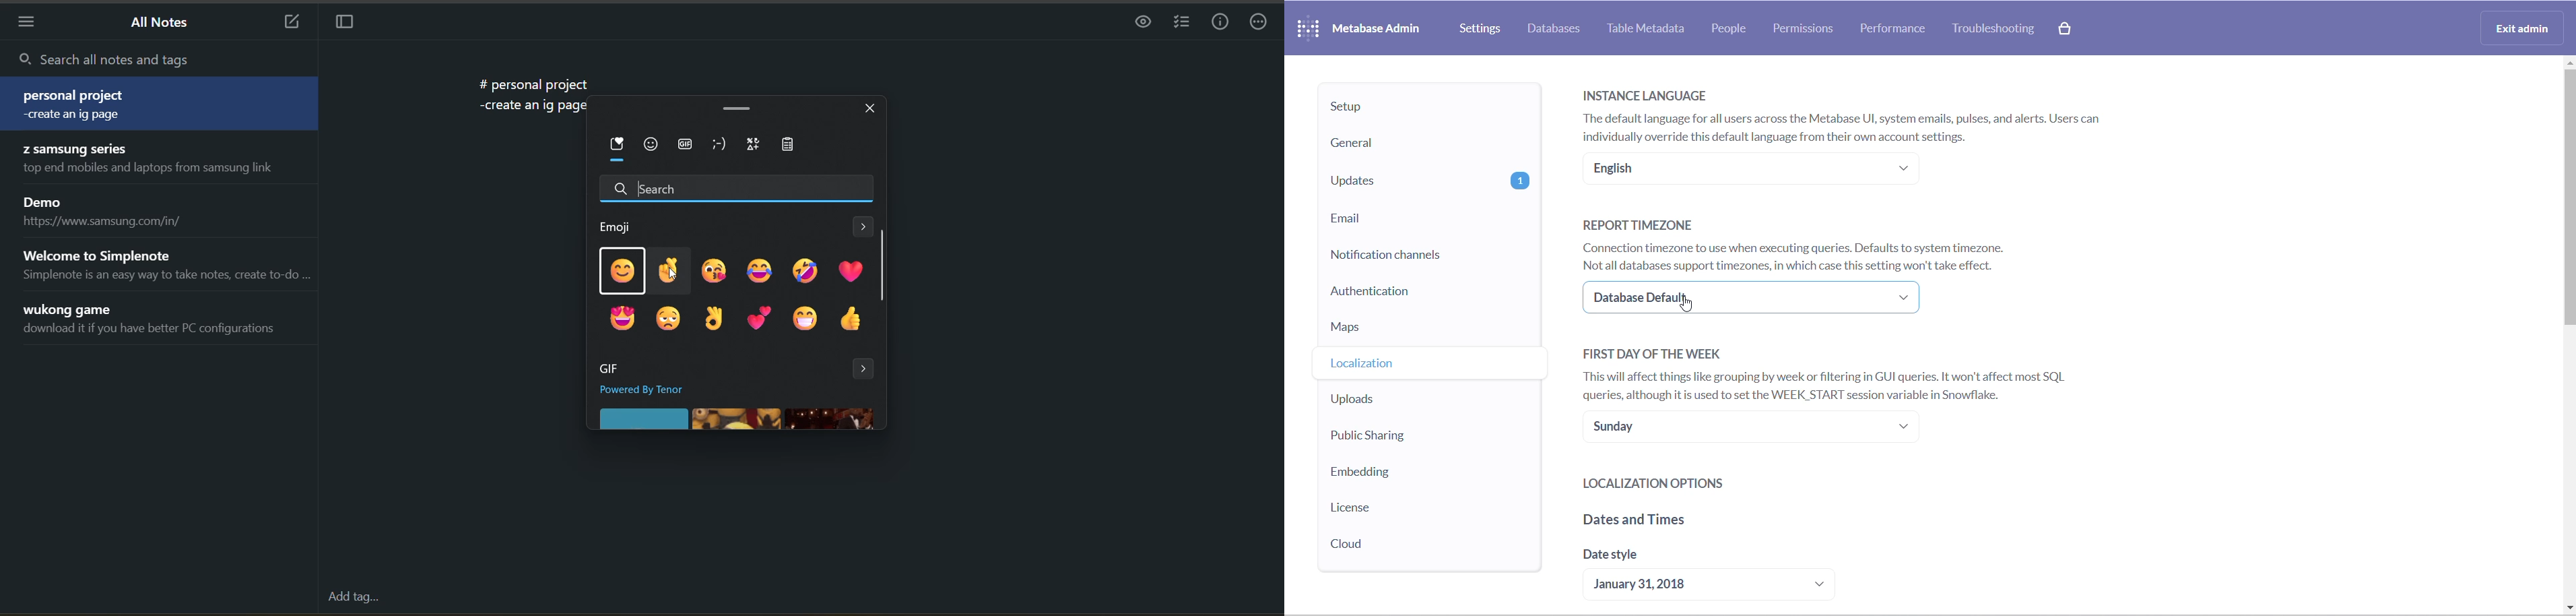 The width and height of the screenshot is (2576, 616). I want to click on emoji 2, so click(666, 268).